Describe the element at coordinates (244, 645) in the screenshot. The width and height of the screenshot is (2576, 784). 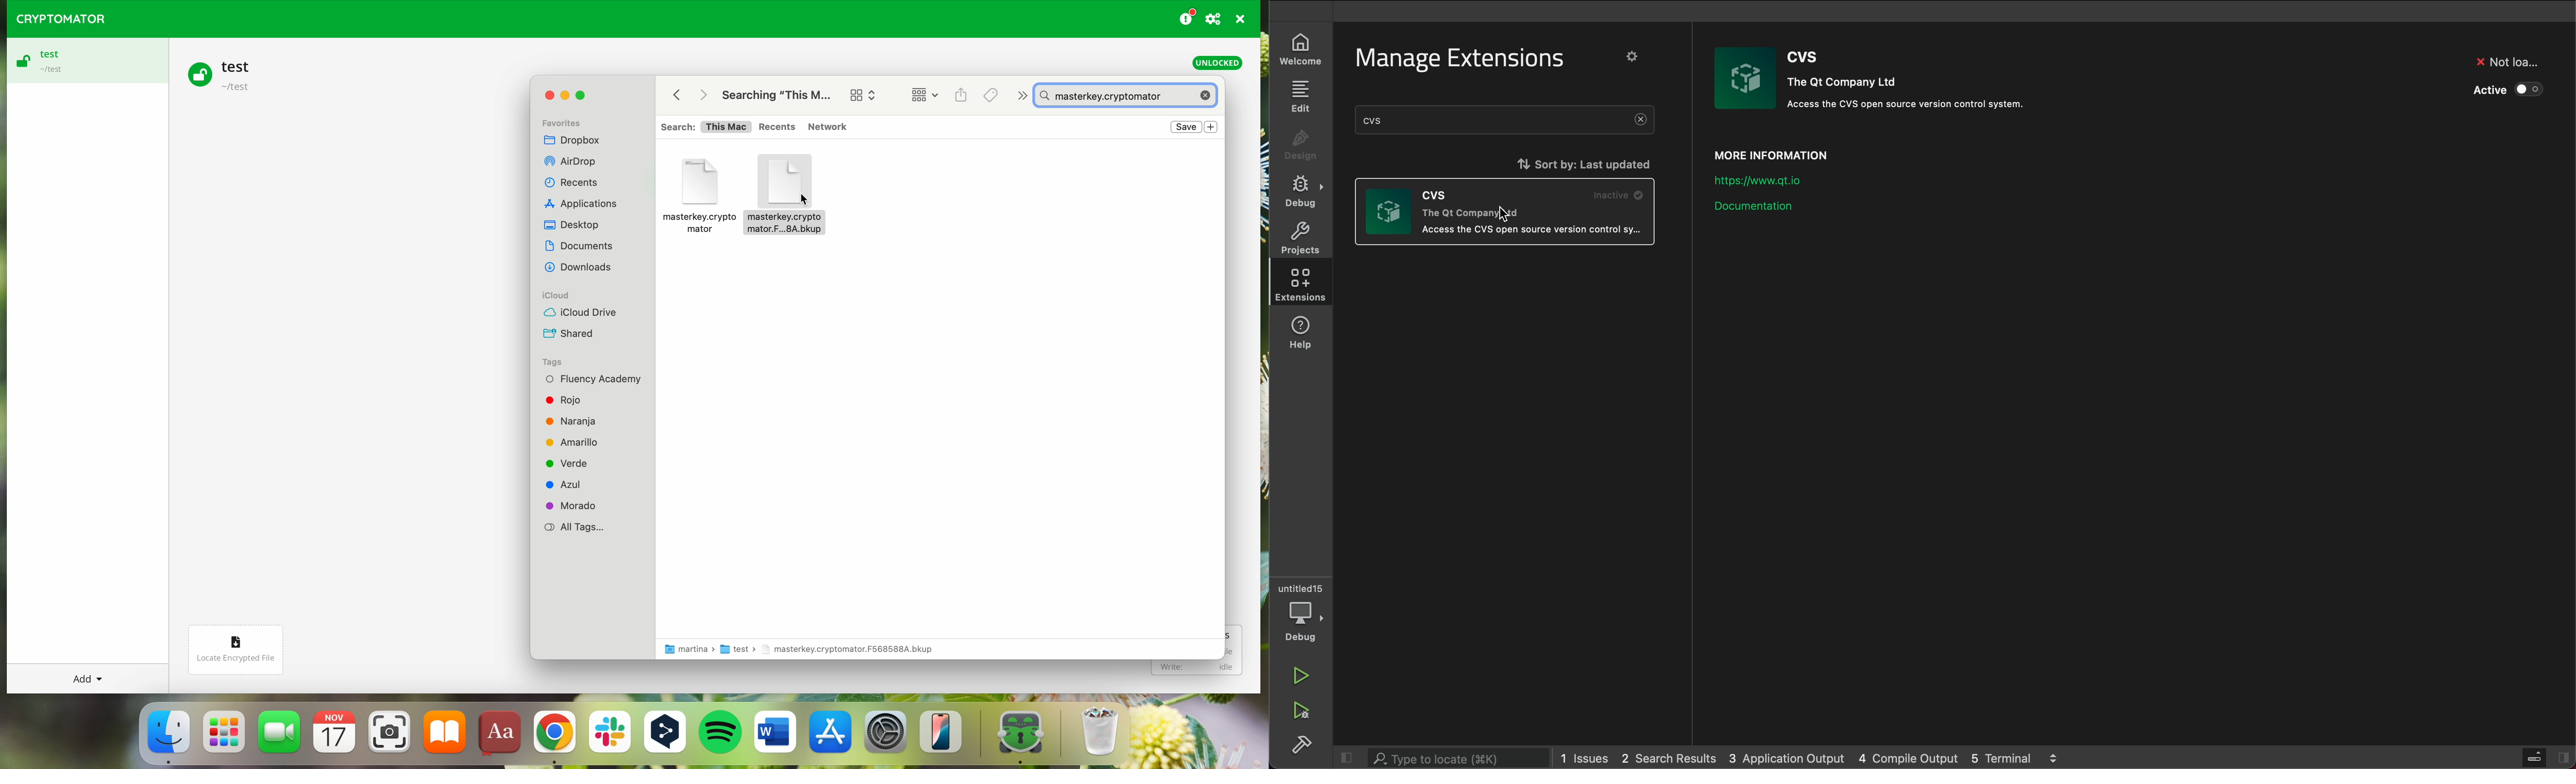
I see `locate encrypted file button` at that location.